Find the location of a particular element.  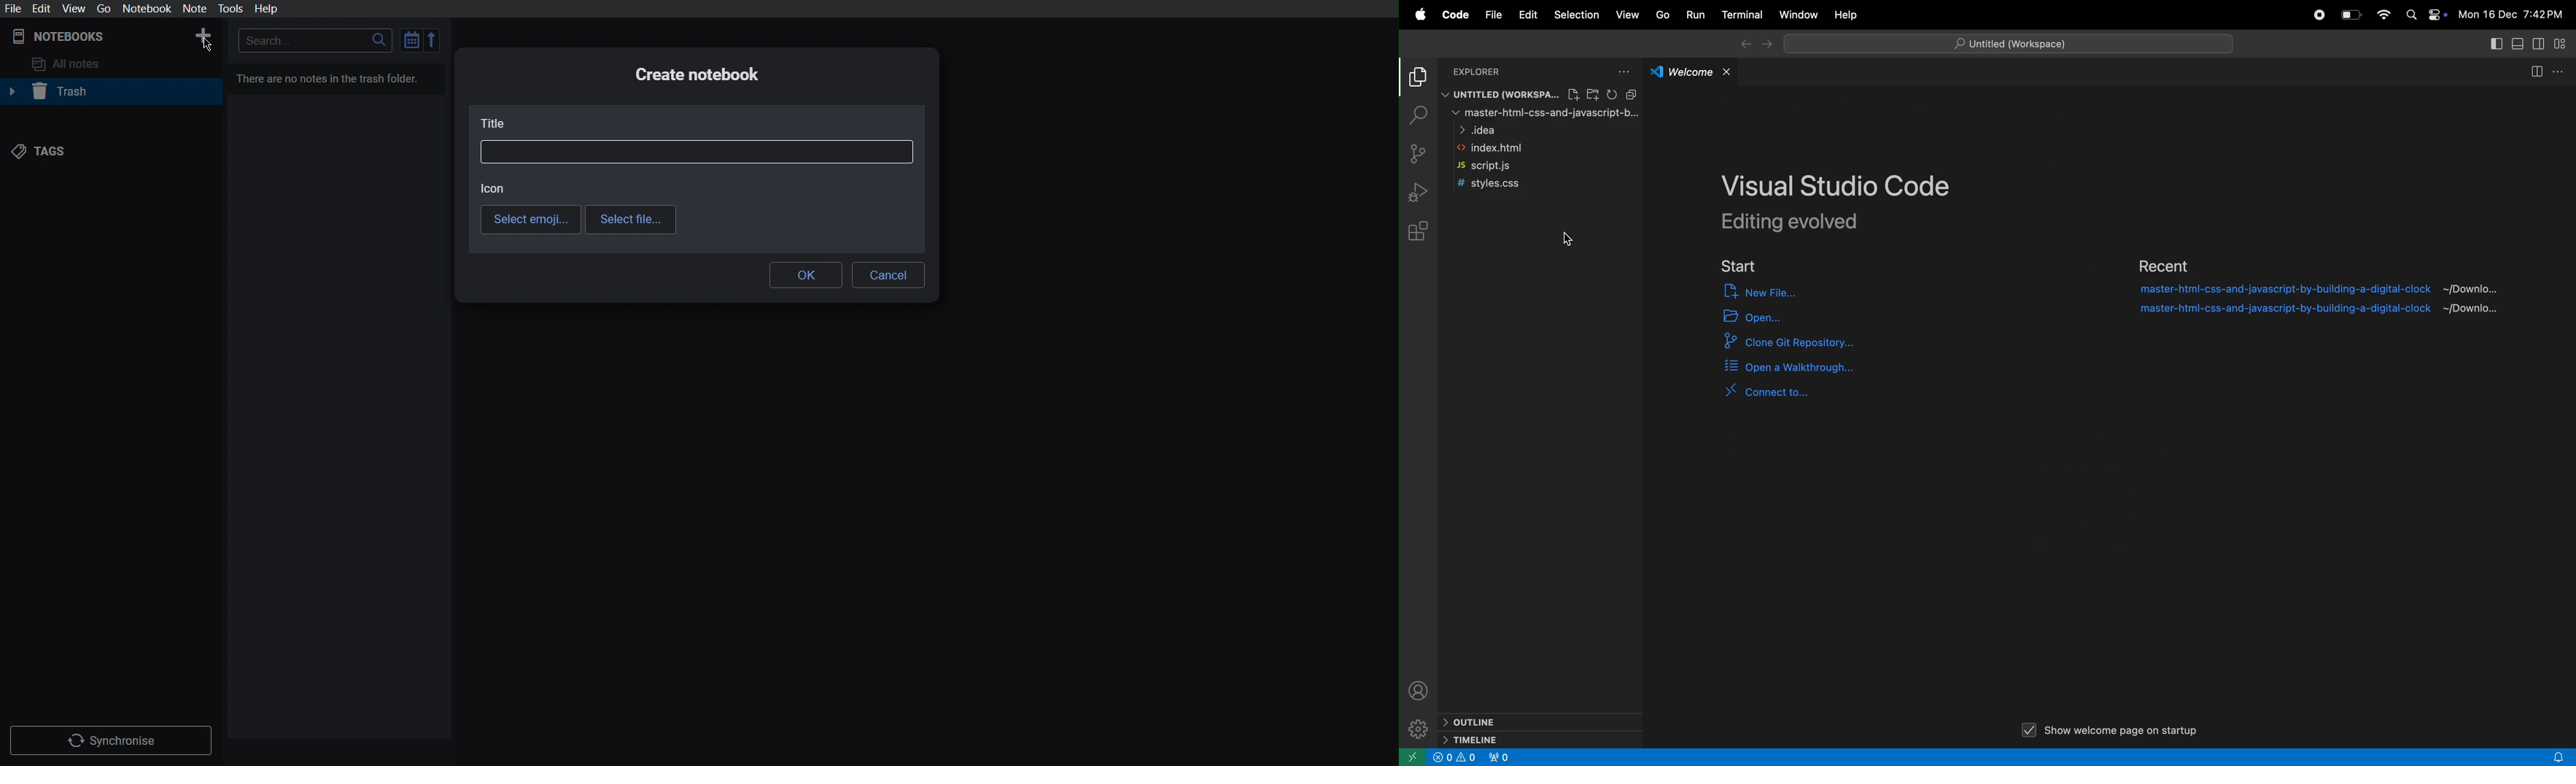

problems is located at coordinates (1454, 758).